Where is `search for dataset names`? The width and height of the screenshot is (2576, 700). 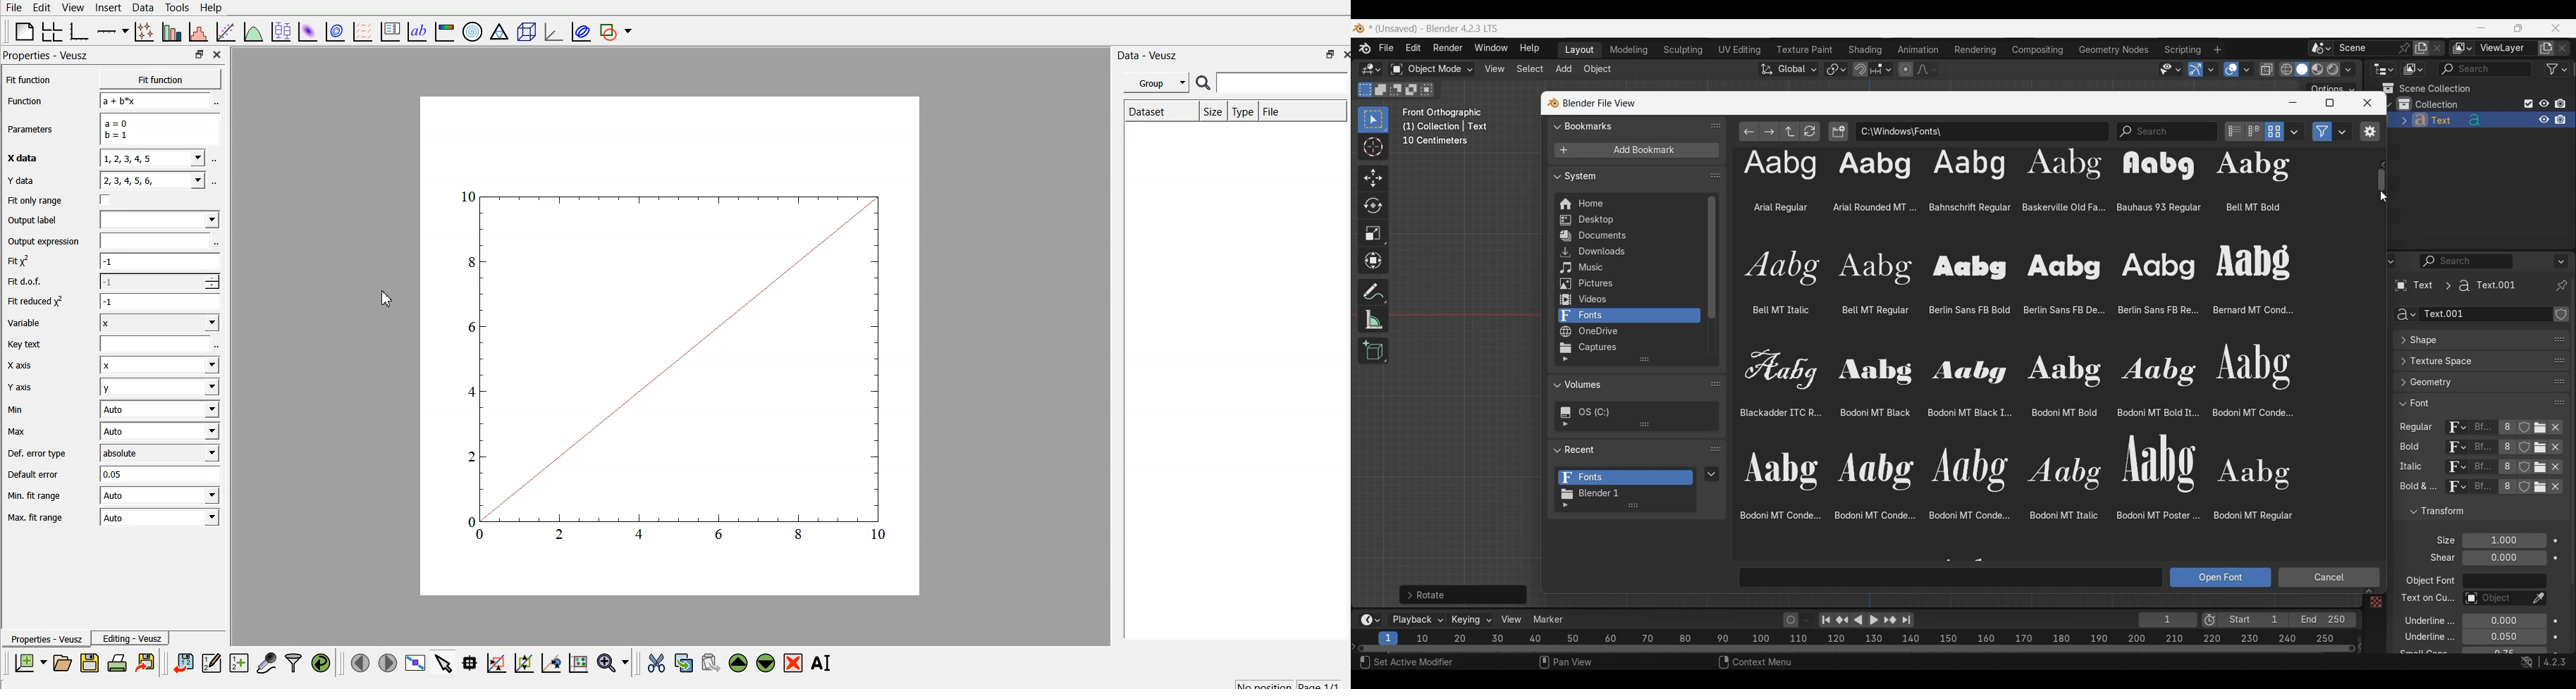 search for dataset names is located at coordinates (1281, 82).